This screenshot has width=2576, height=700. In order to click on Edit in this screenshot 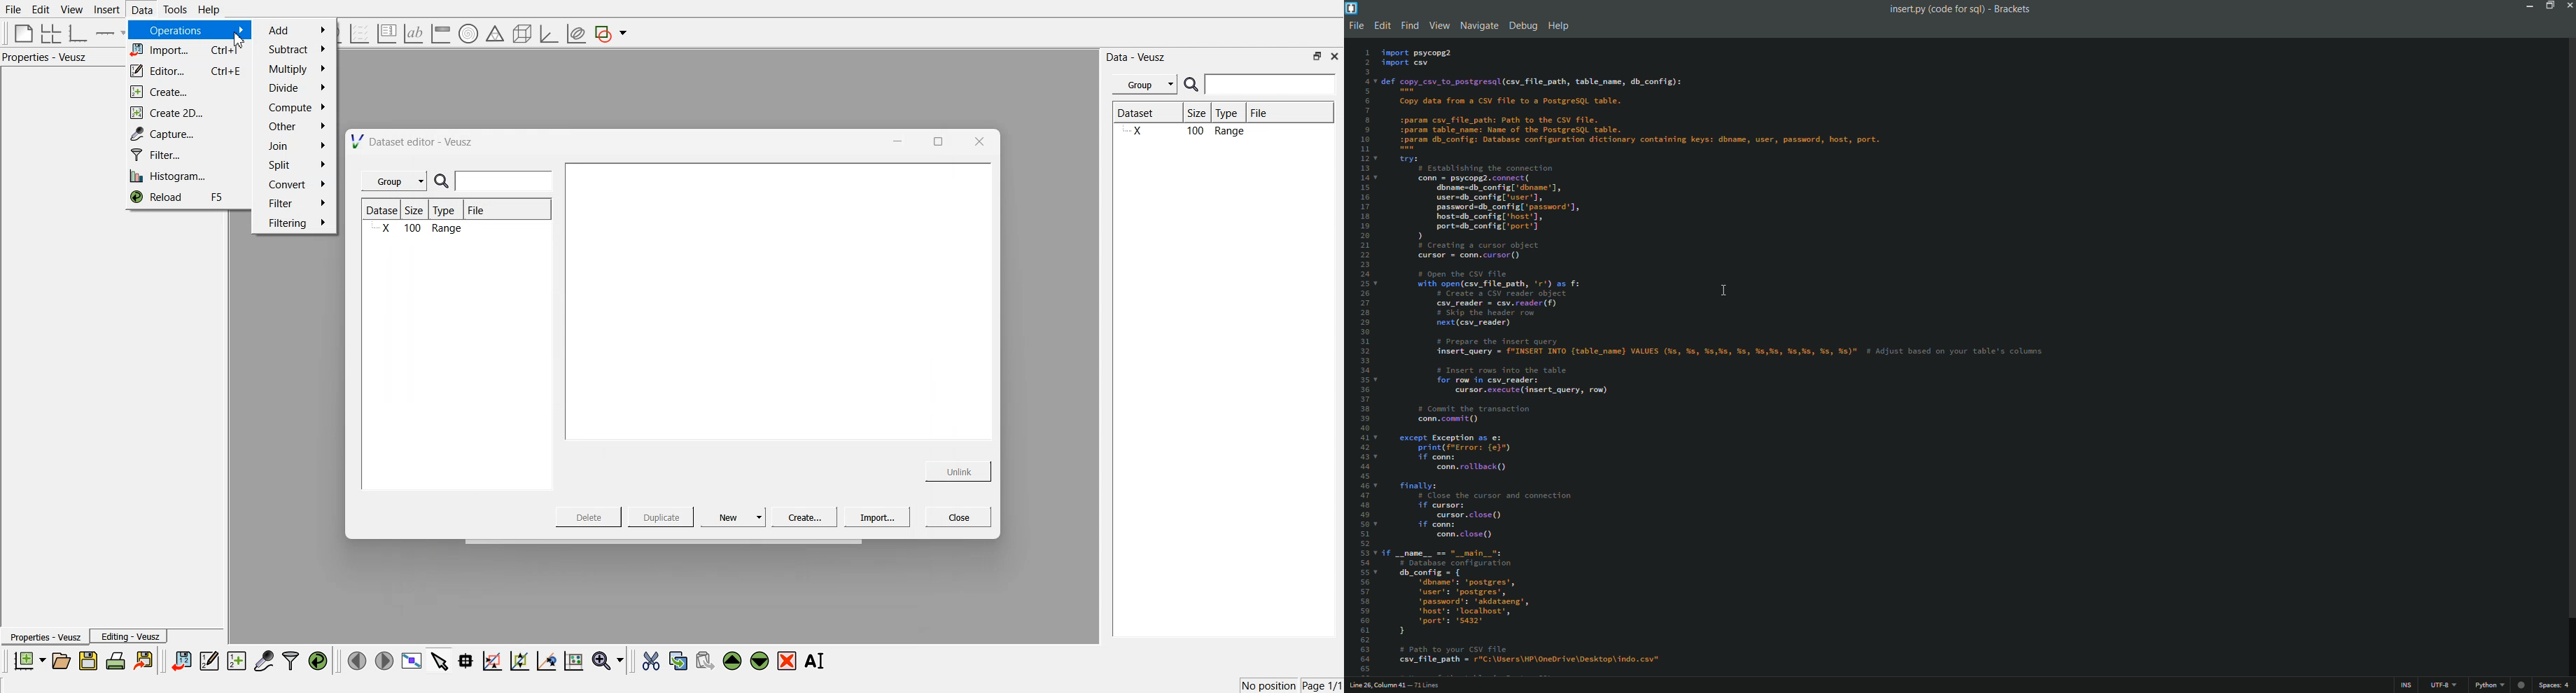, I will do `click(41, 9)`.